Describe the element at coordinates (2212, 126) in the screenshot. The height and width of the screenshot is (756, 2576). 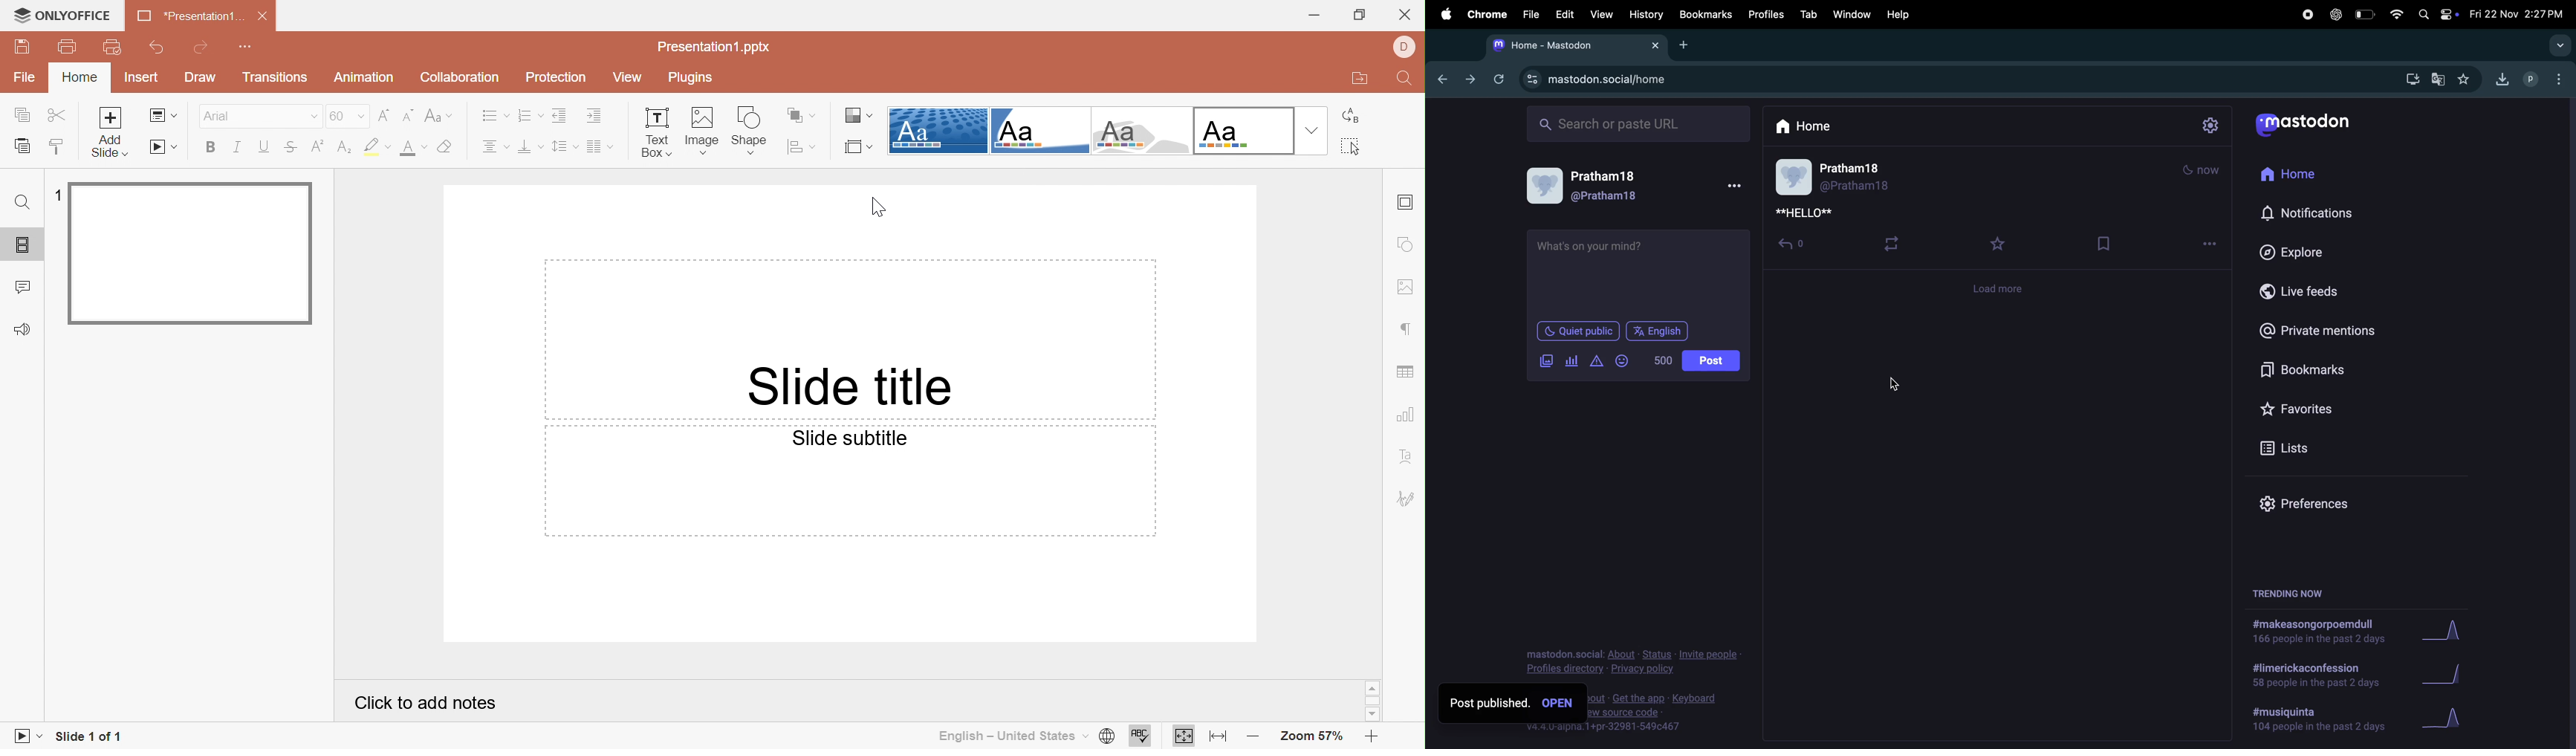
I see `settings` at that location.